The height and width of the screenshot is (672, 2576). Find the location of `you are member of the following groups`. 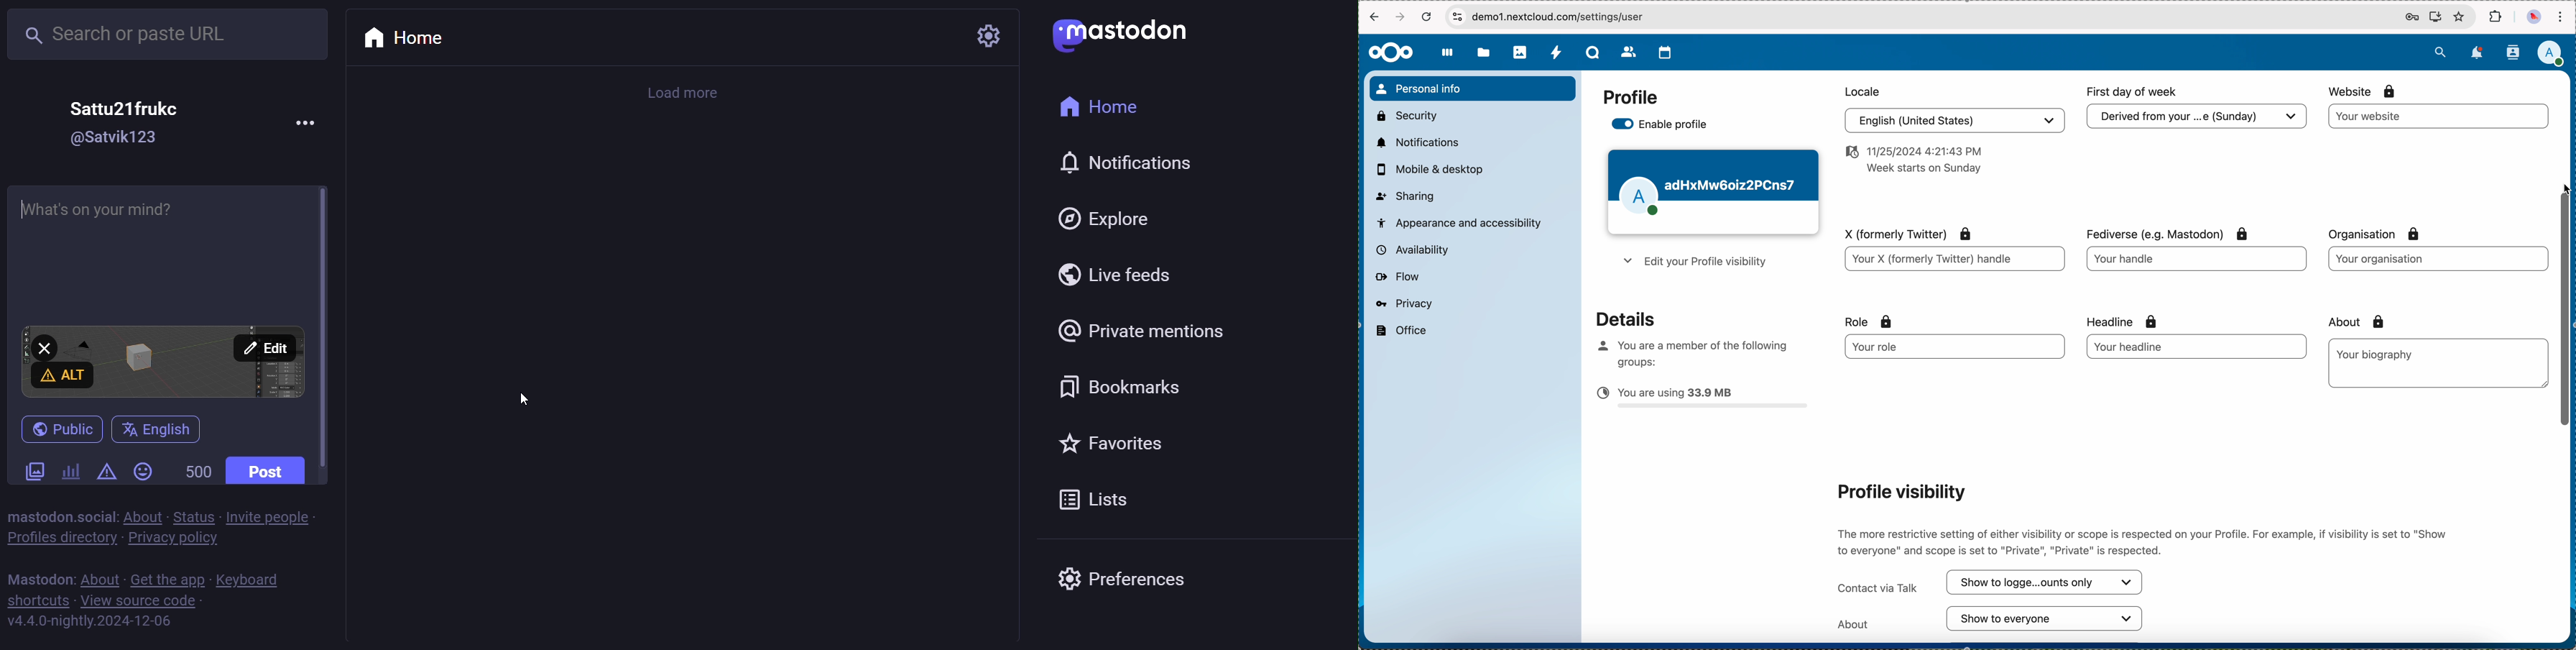

you are member of the following groups is located at coordinates (1689, 351).